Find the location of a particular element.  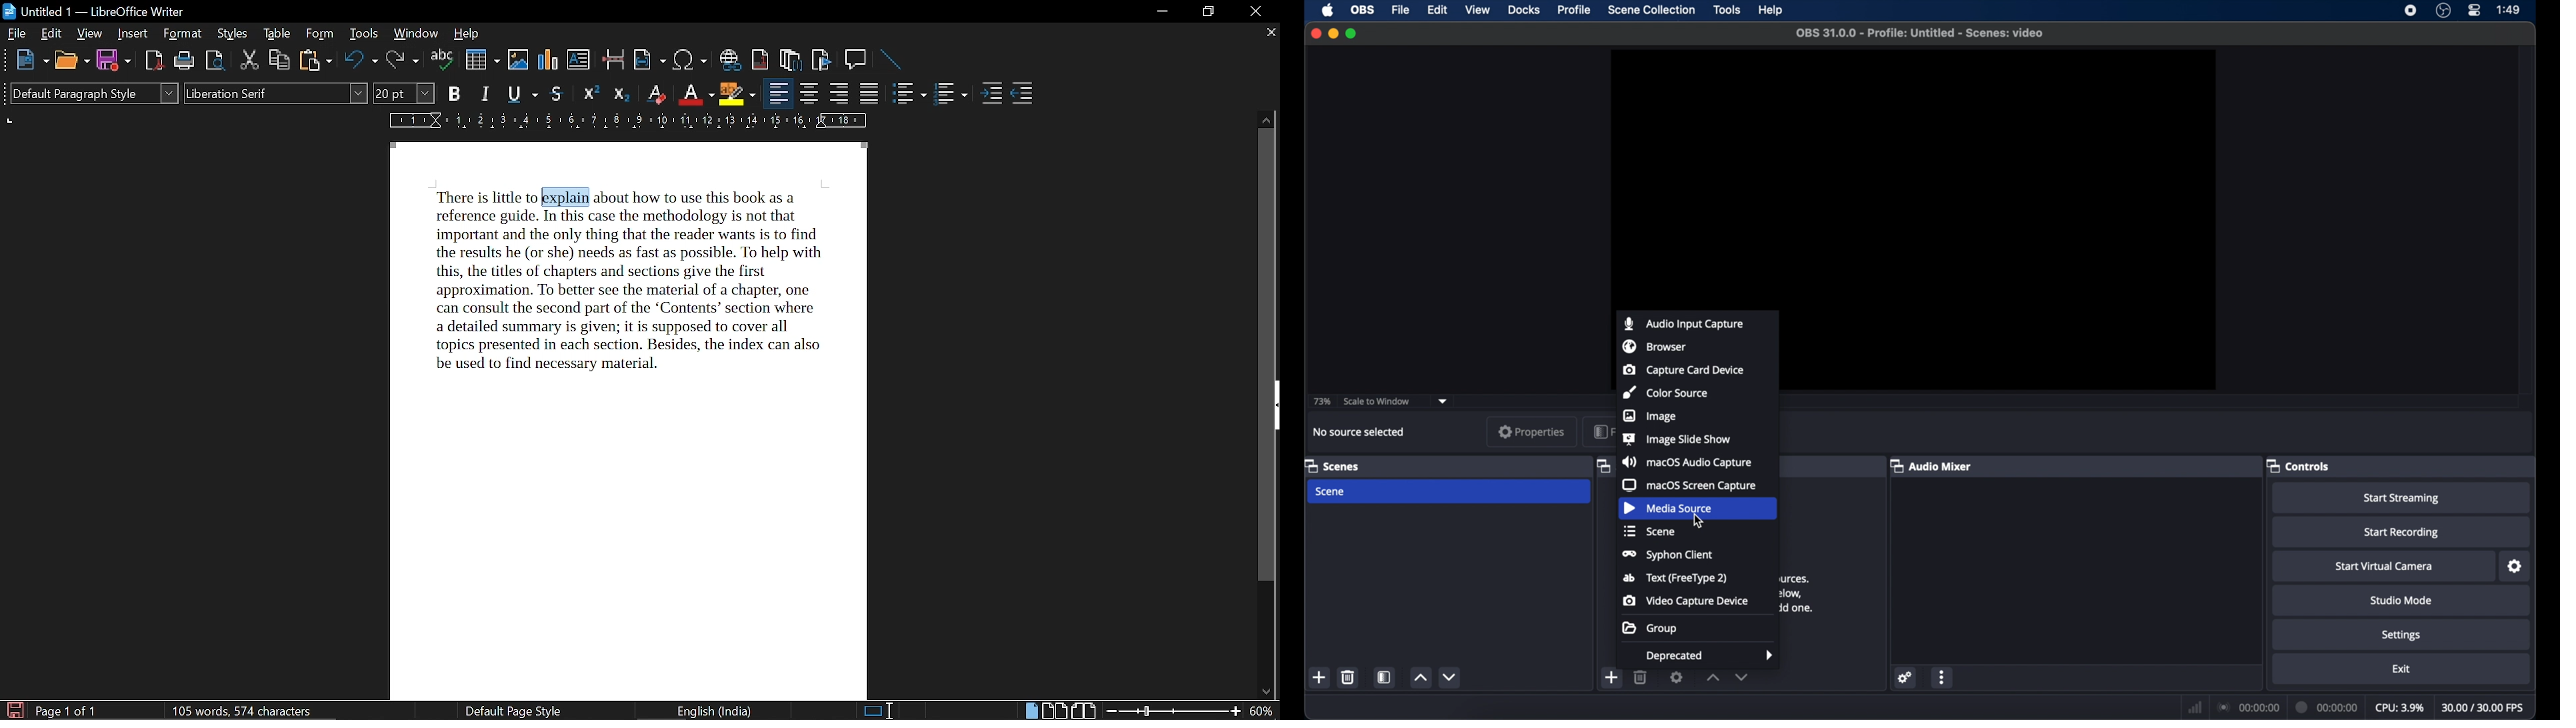

sources is located at coordinates (1603, 467).